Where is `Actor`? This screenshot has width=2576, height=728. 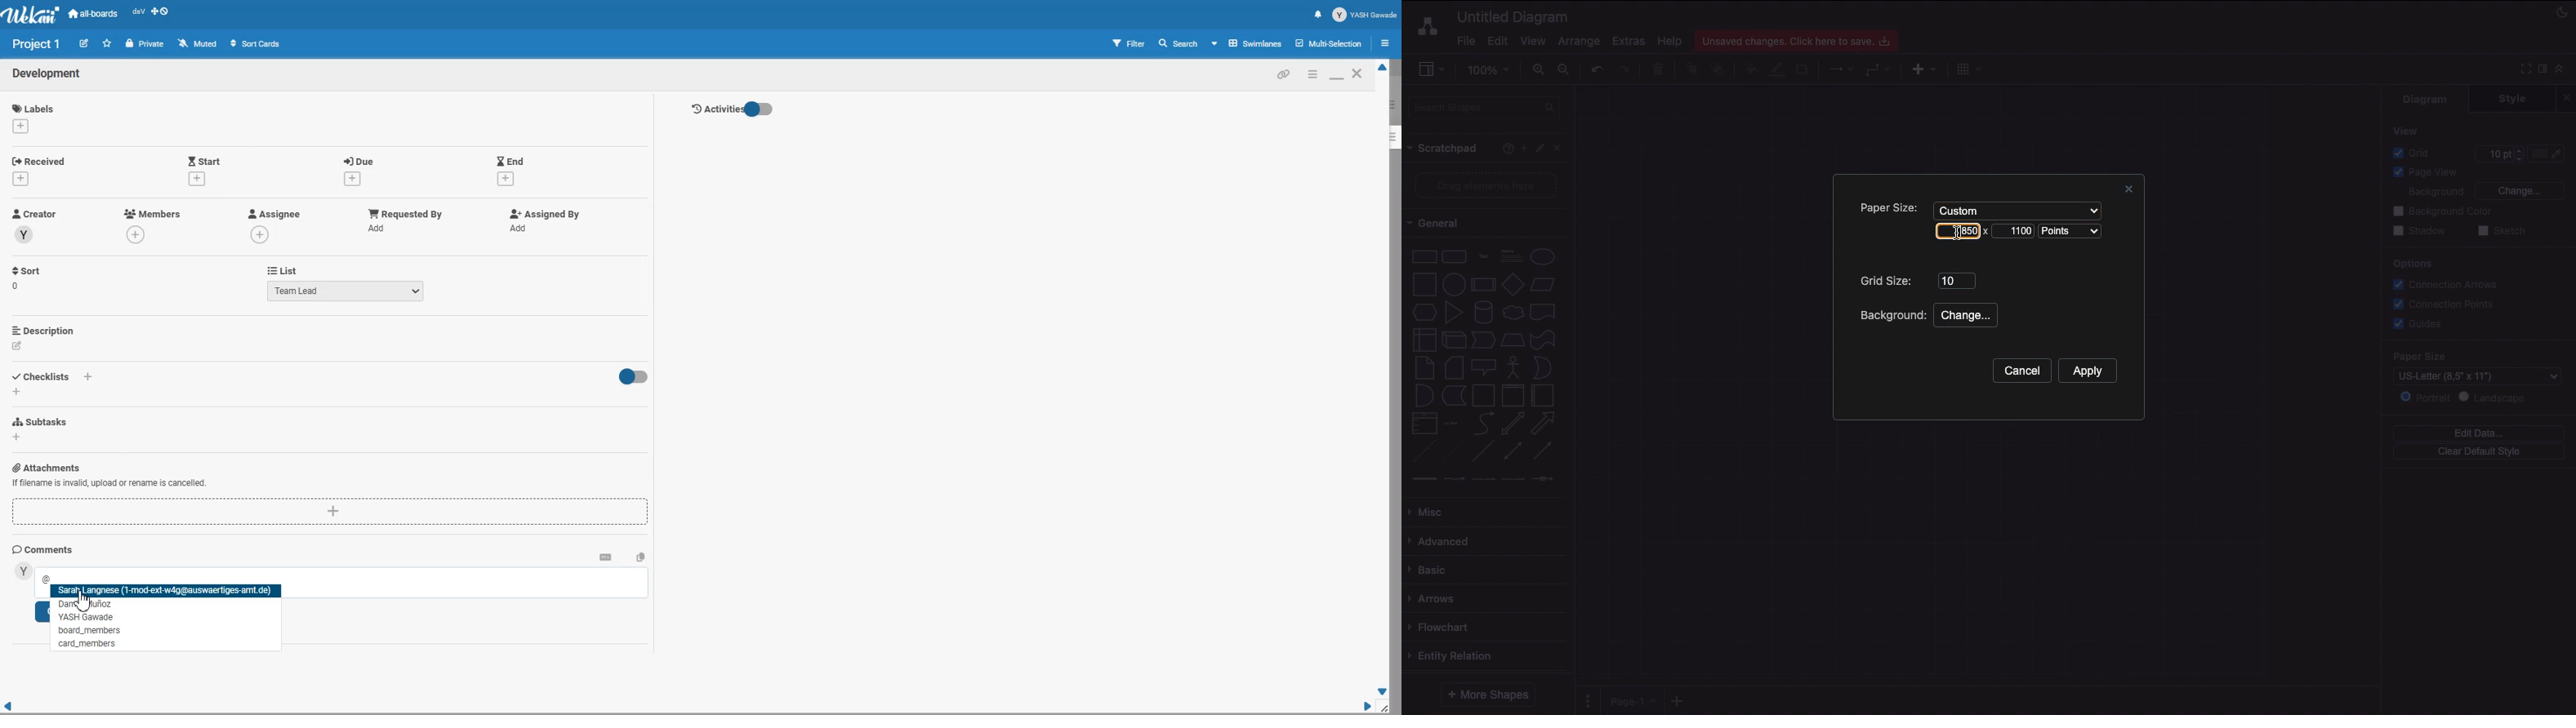 Actor is located at coordinates (1513, 366).